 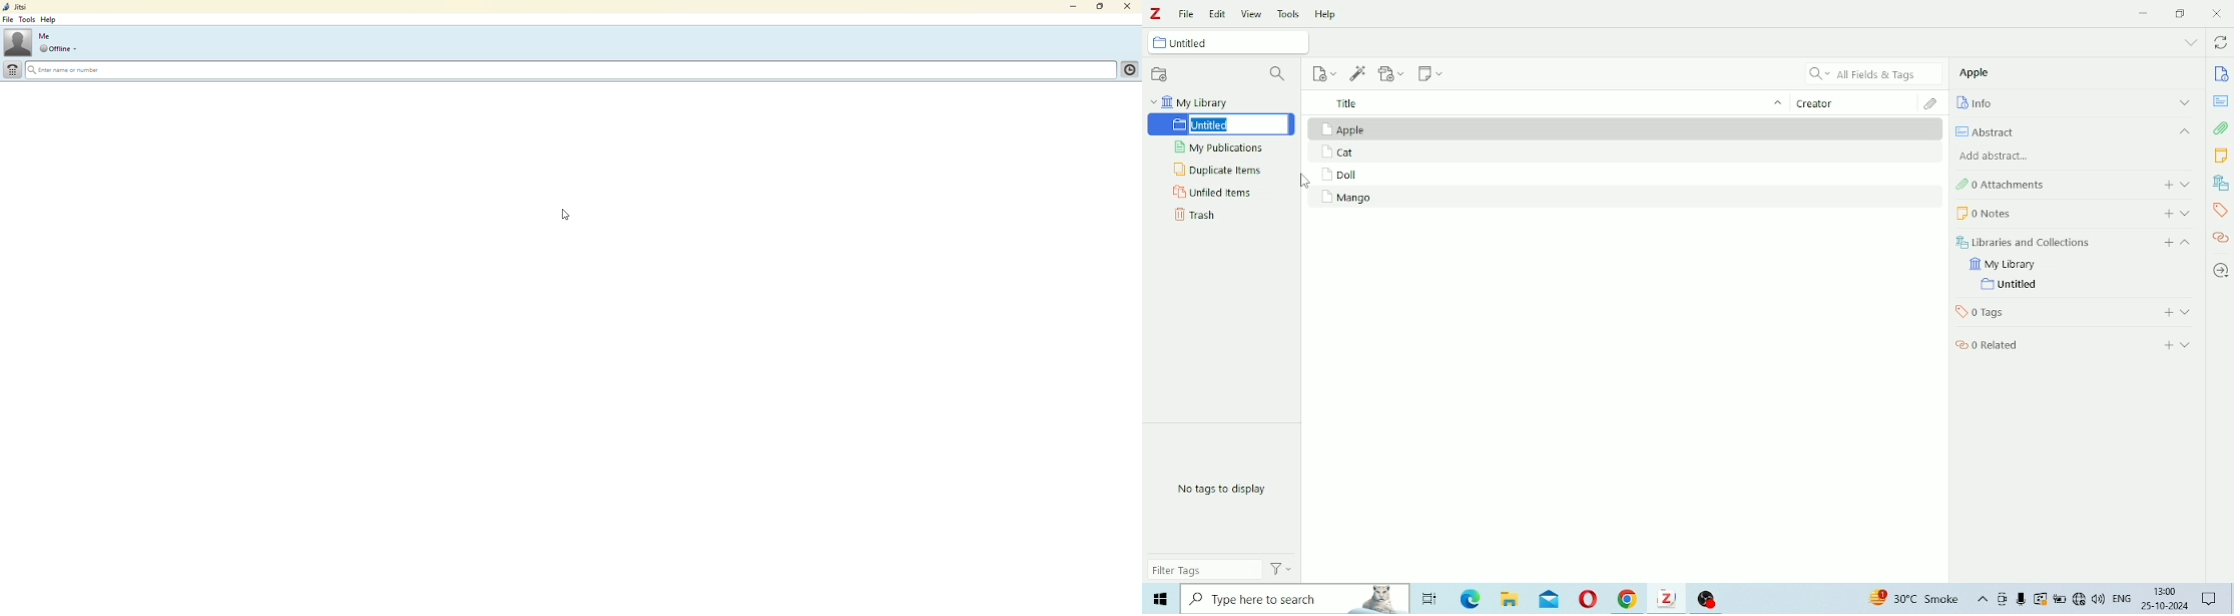 I want to click on cursor, so click(x=573, y=218).